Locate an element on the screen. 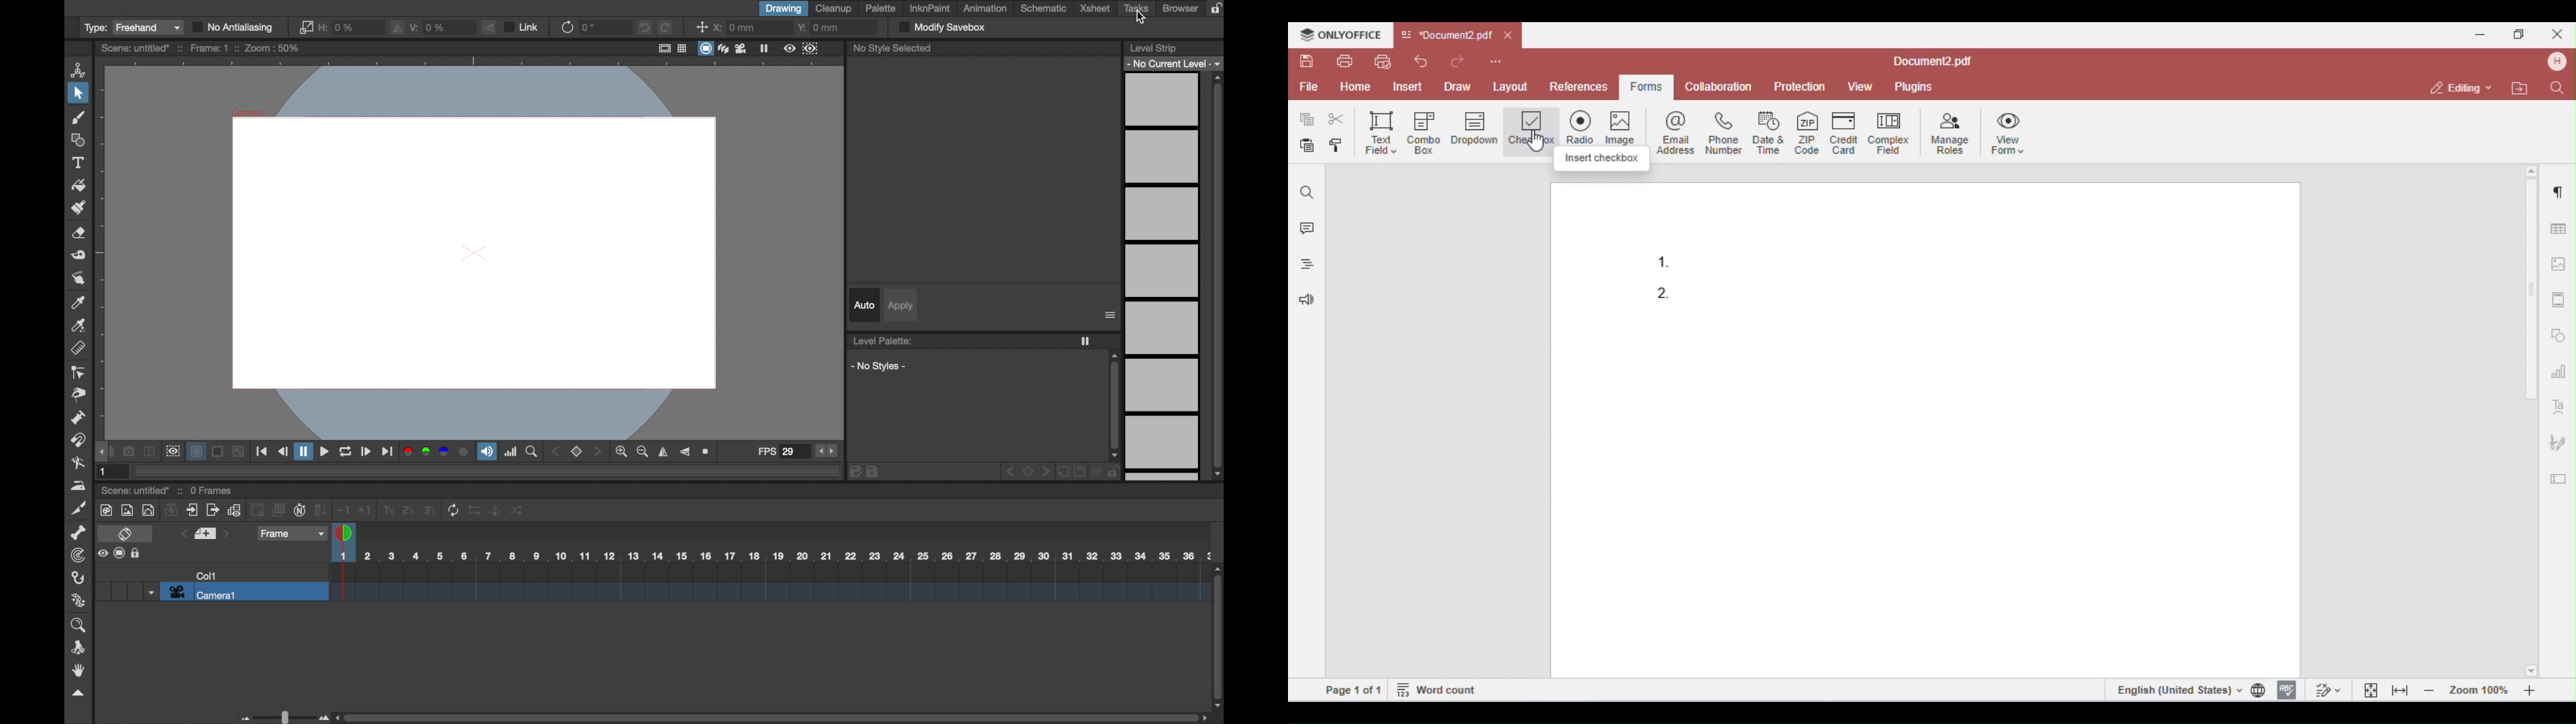 This screenshot has height=728, width=2576. h: 0% is located at coordinates (337, 27).